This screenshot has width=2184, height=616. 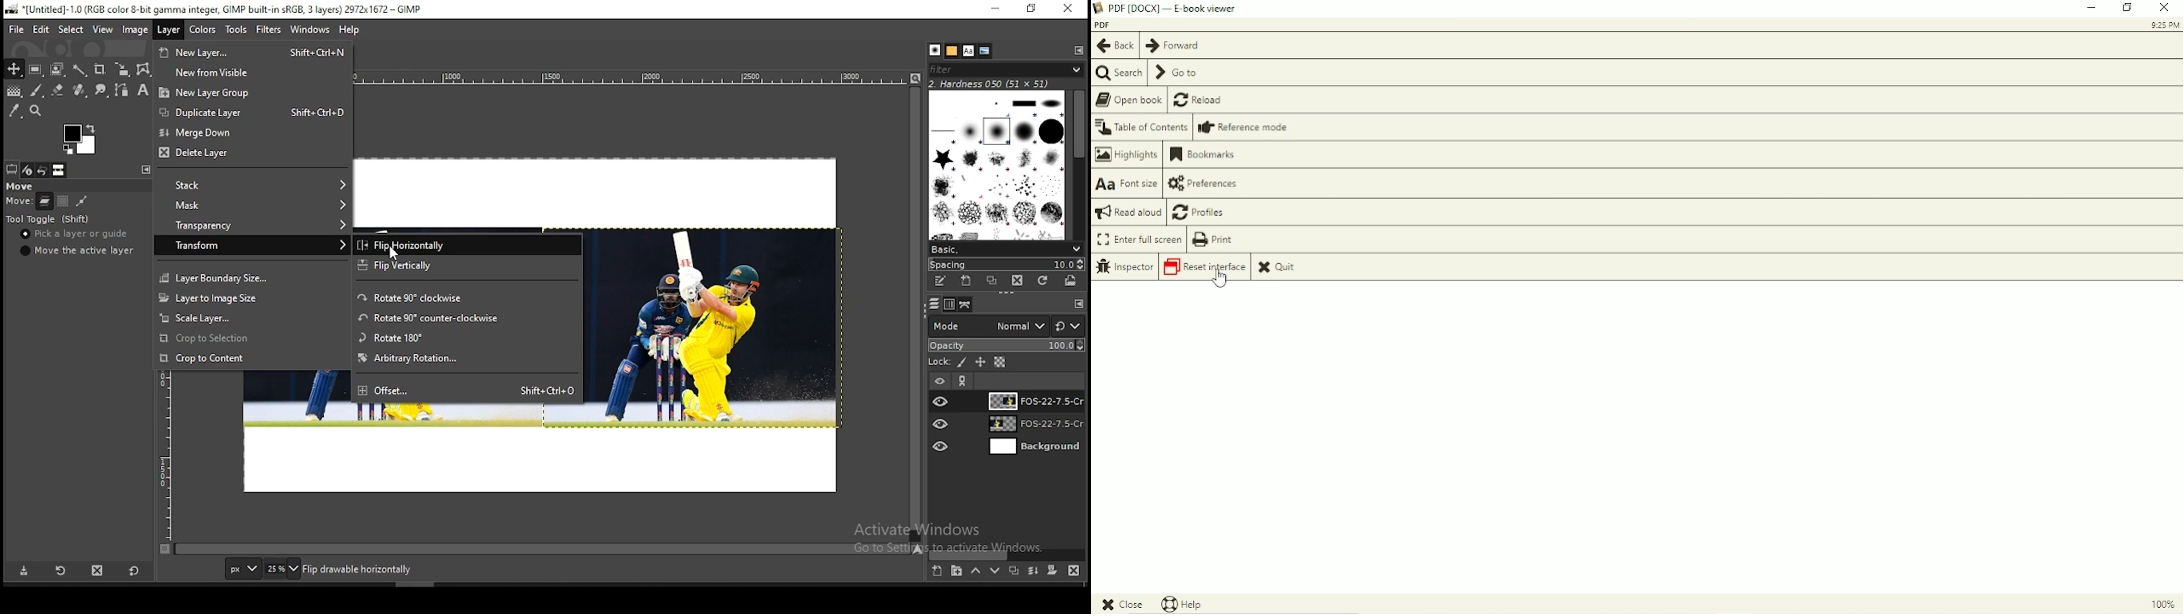 What do you see at coordinates (1074, 571) in the screenshot?
I see `delete layer` at bounding box center [1074, 571].